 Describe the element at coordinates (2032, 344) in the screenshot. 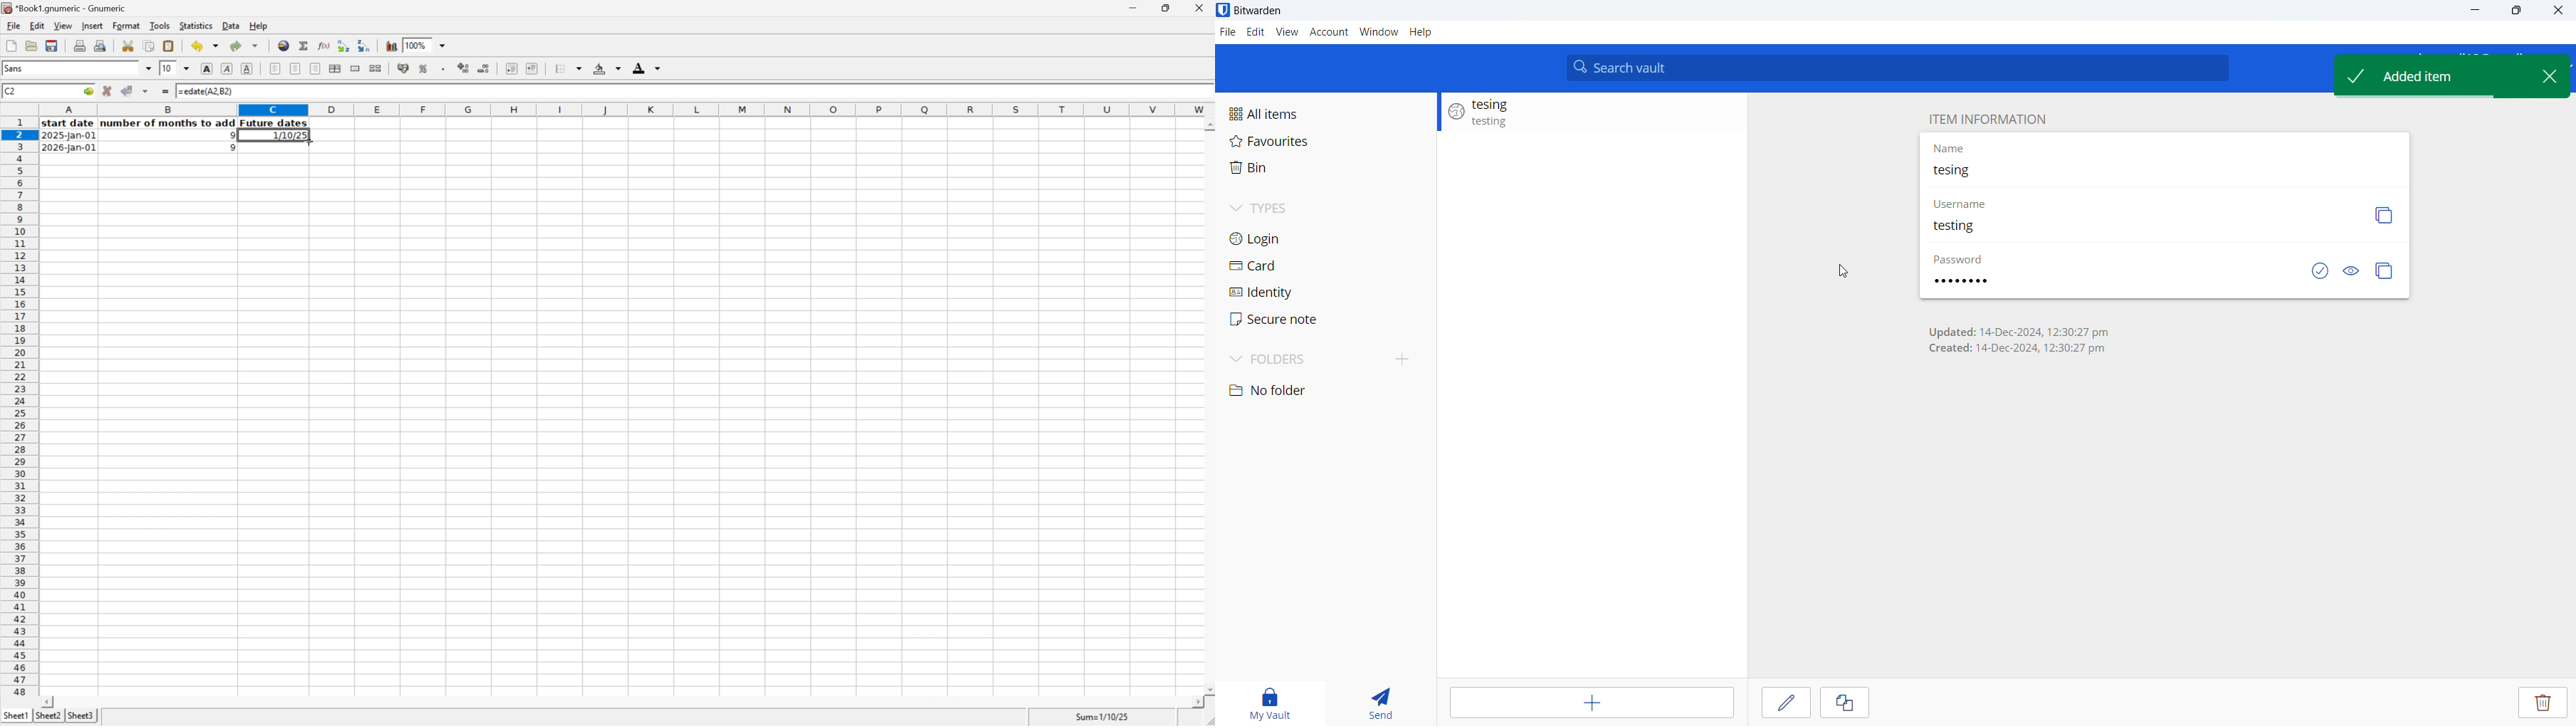

I see `updation and creation date` at that location.